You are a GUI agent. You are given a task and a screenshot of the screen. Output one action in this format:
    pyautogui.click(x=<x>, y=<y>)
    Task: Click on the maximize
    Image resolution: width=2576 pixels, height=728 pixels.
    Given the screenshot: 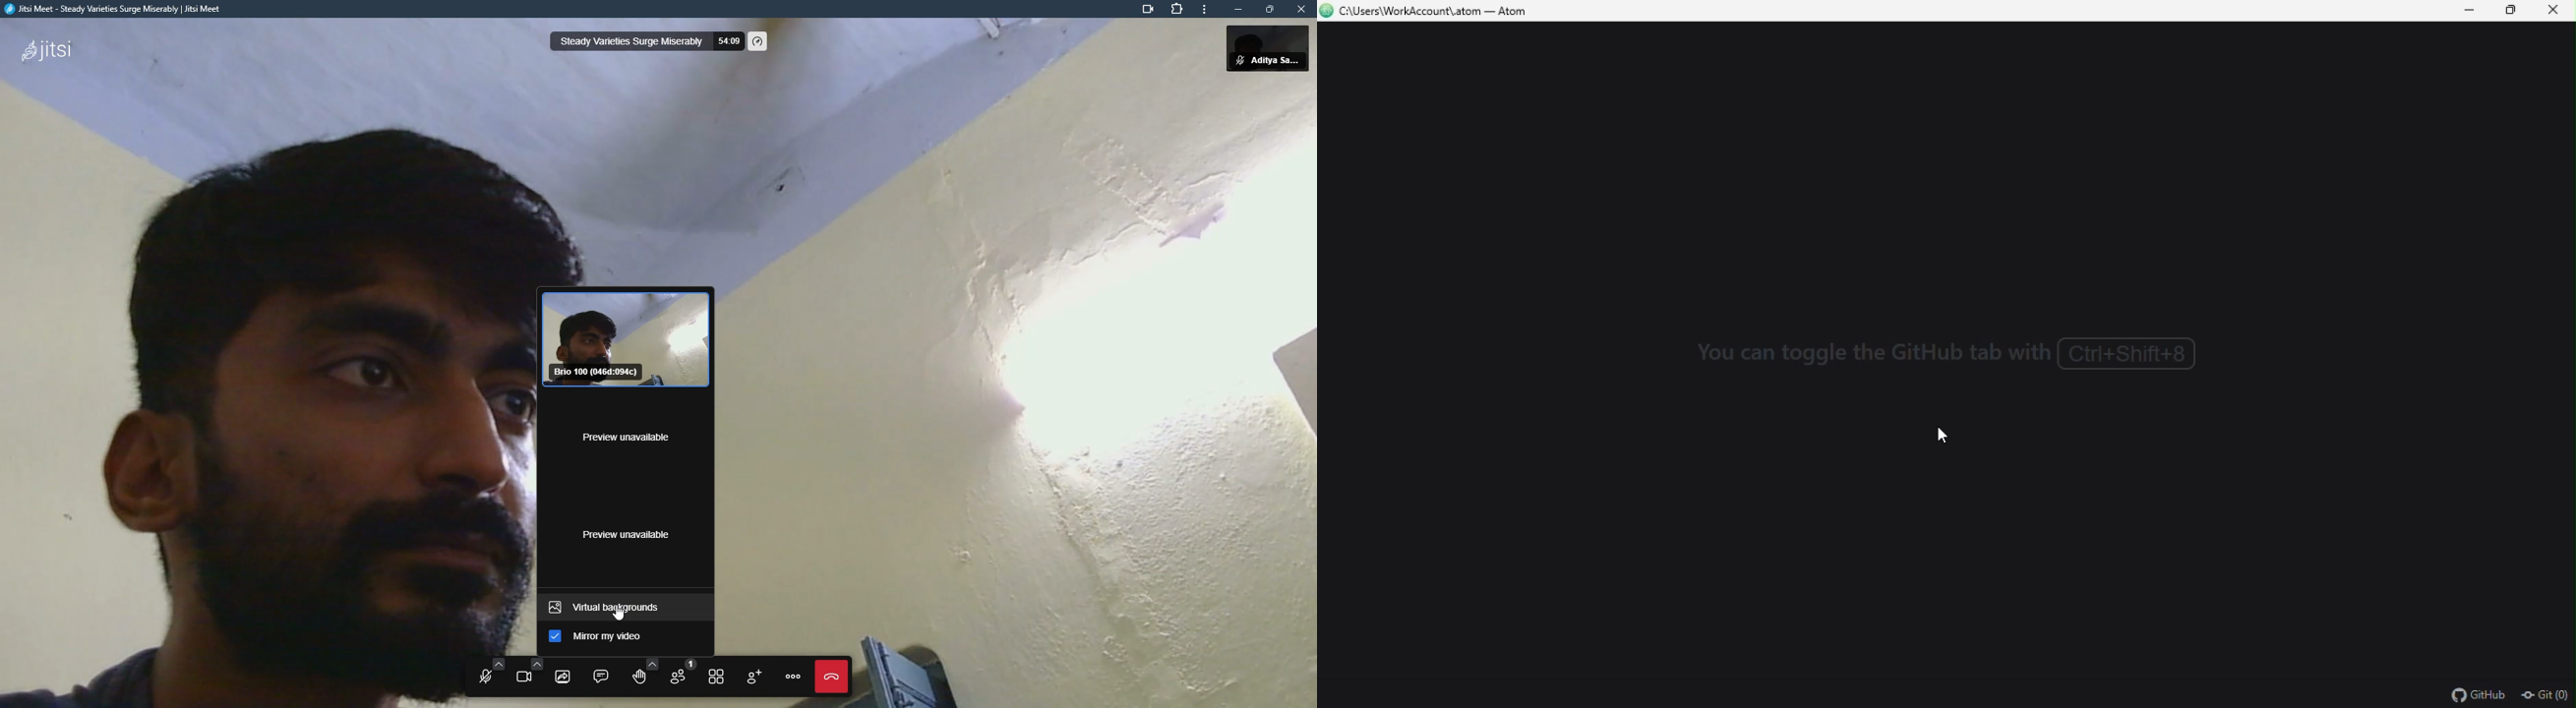 What is the action you would take?
    pyautogui.click(x=1270, y=9)
    